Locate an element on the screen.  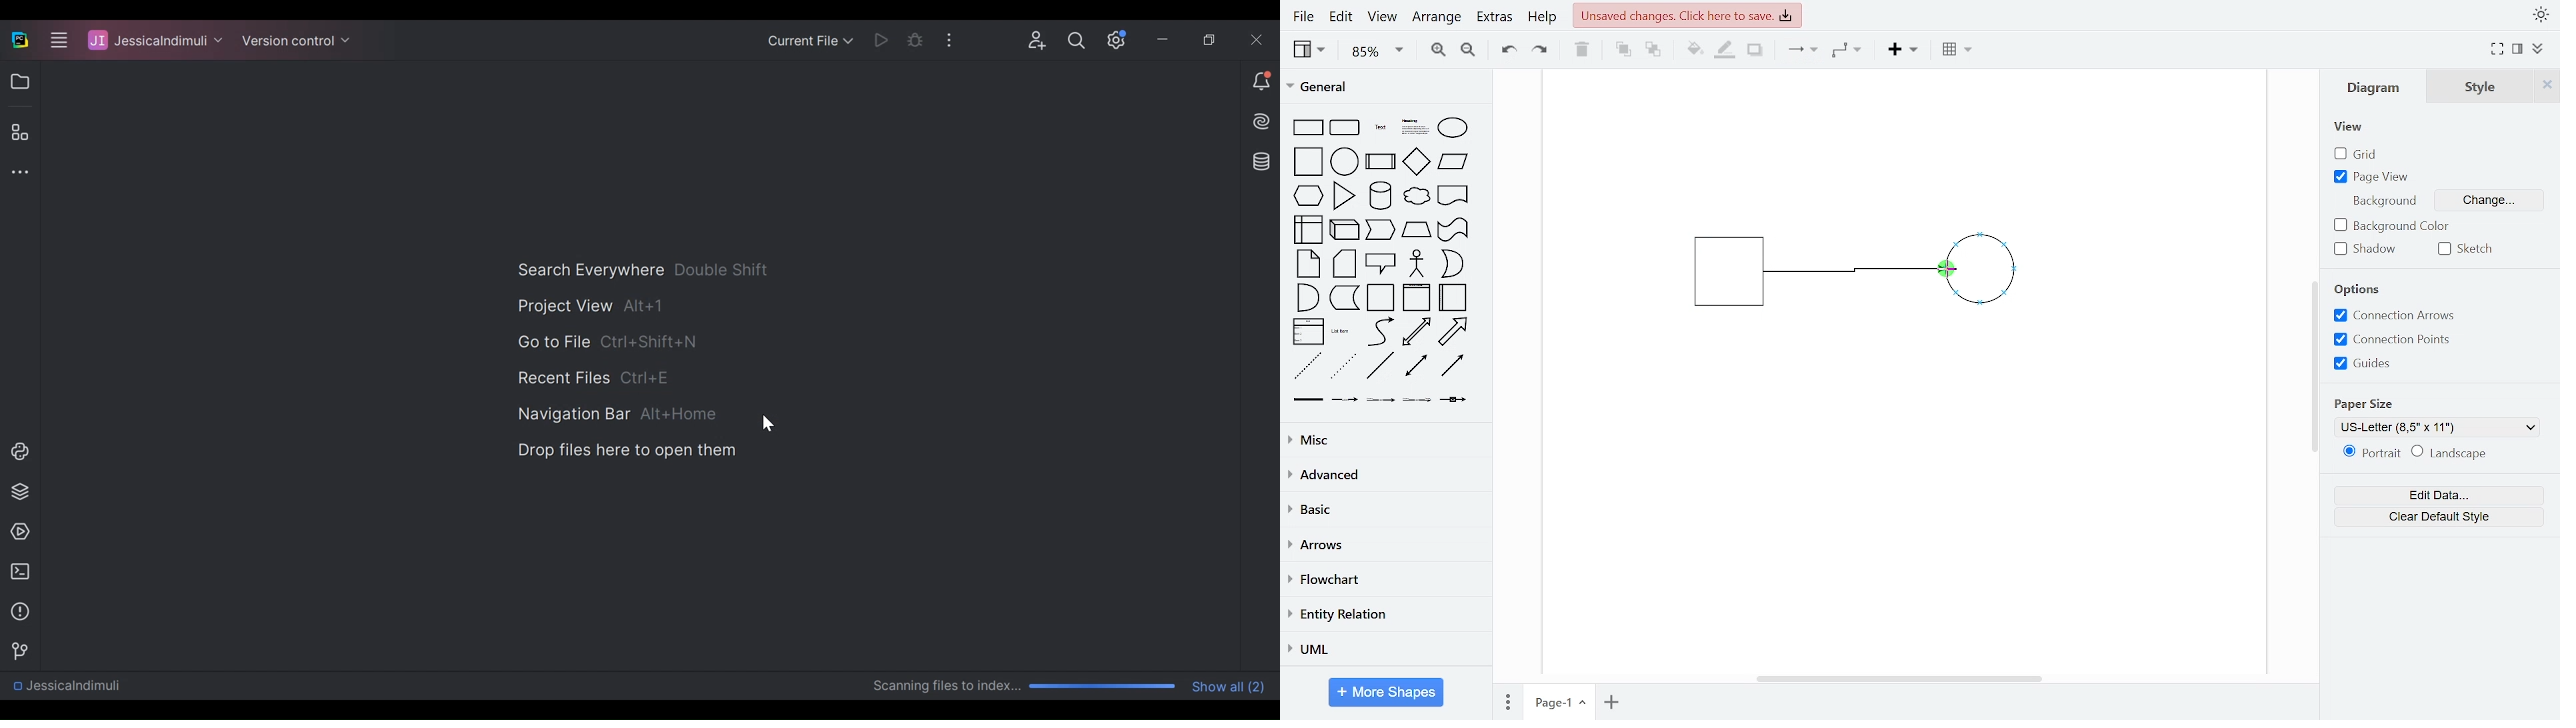
Search Everywhere is located at coordinates (641, 270).